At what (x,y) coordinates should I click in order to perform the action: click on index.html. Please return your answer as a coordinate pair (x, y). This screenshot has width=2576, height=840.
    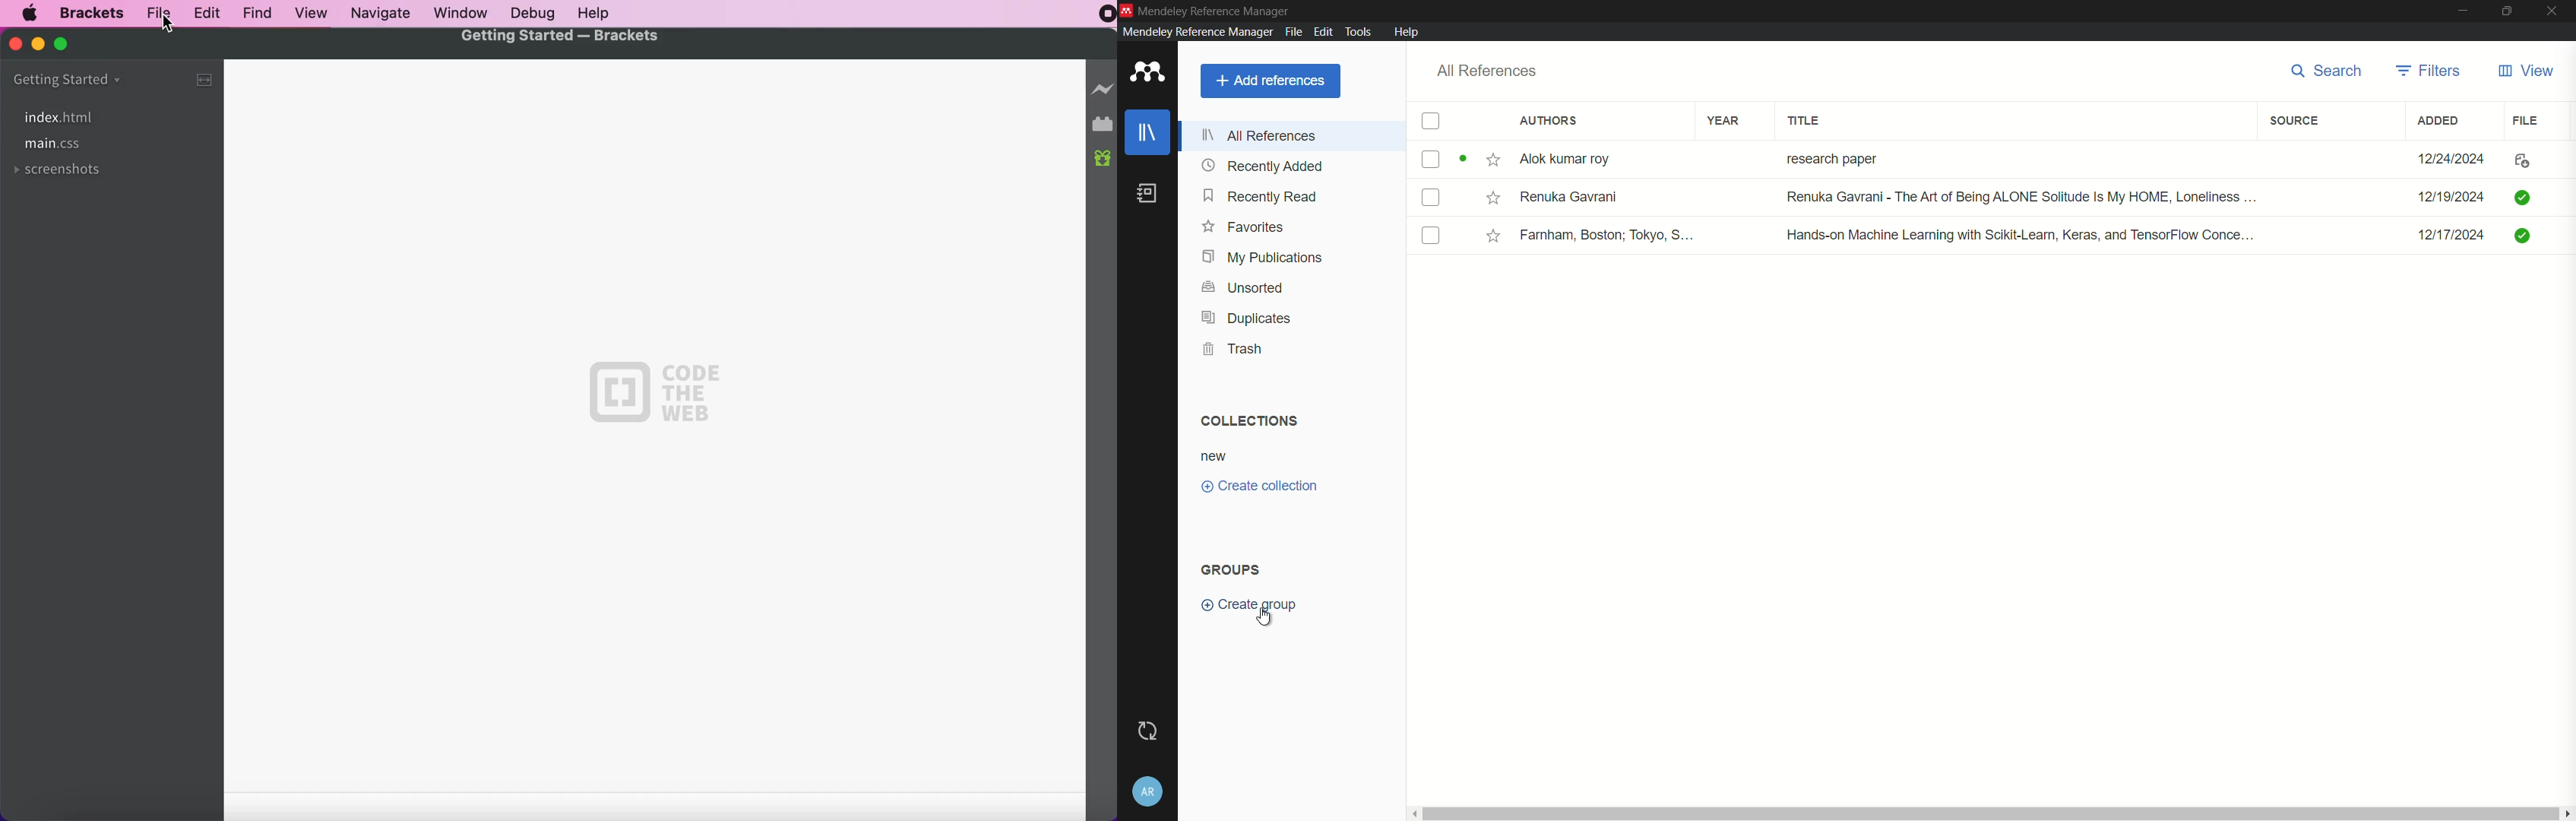
    Looking at the image, I should click on (88, 116).